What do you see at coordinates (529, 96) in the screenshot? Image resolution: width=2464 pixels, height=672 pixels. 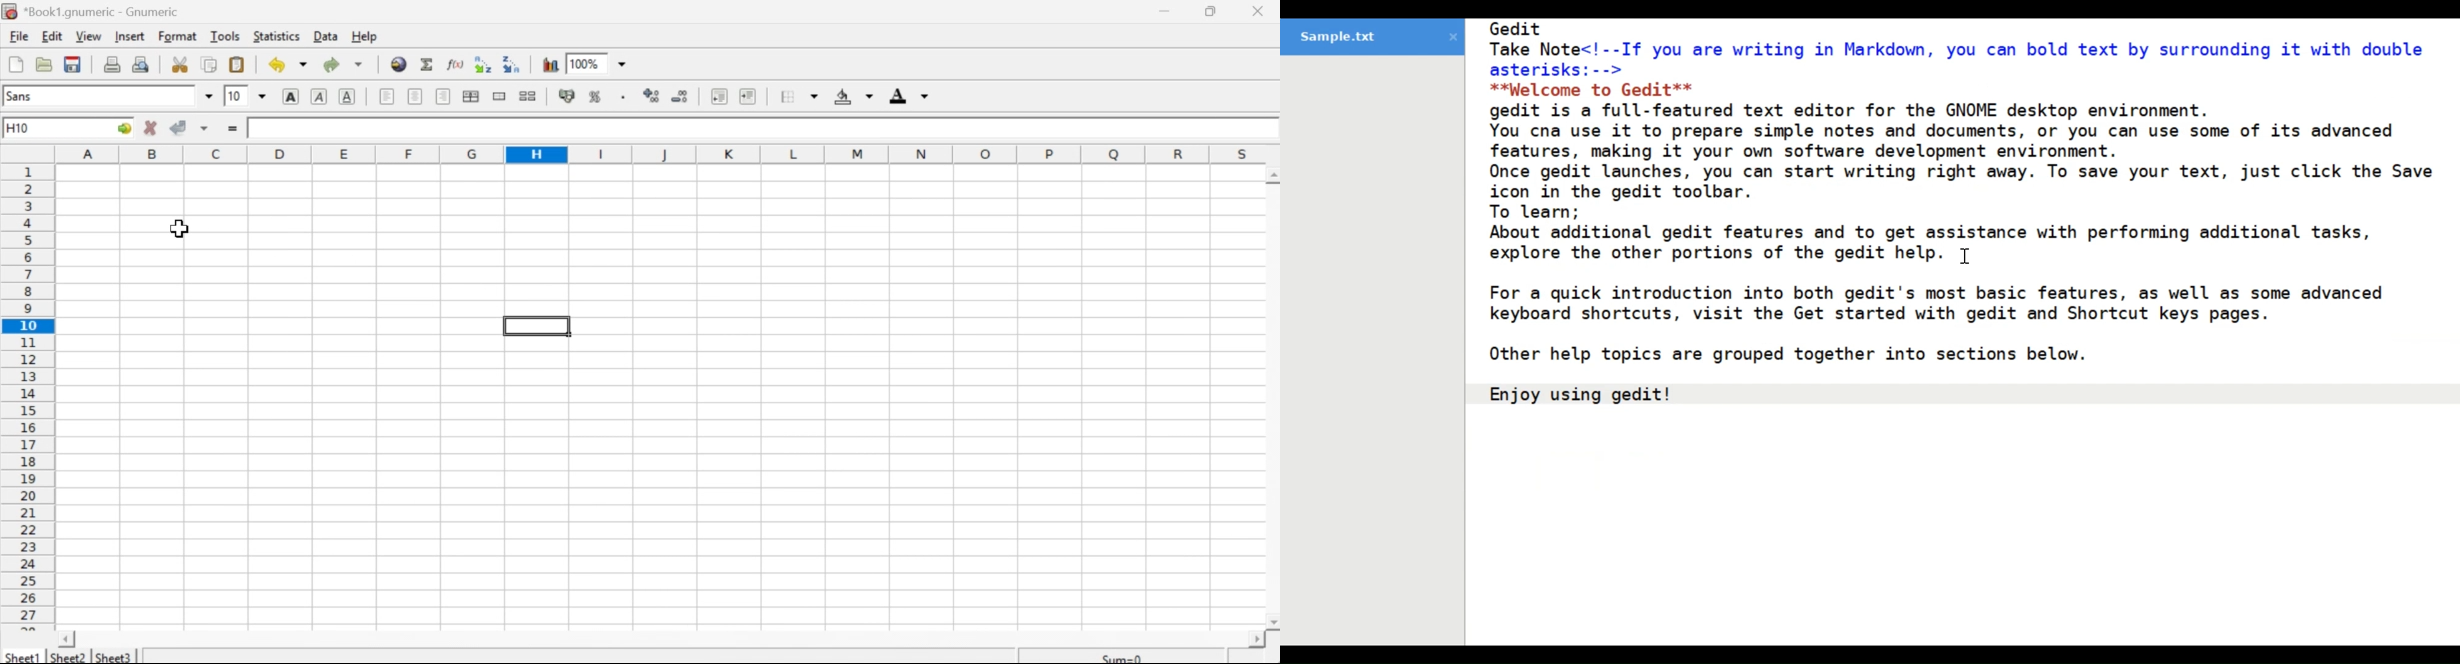 I see `Split cells ` at bounding box center [529, 96].